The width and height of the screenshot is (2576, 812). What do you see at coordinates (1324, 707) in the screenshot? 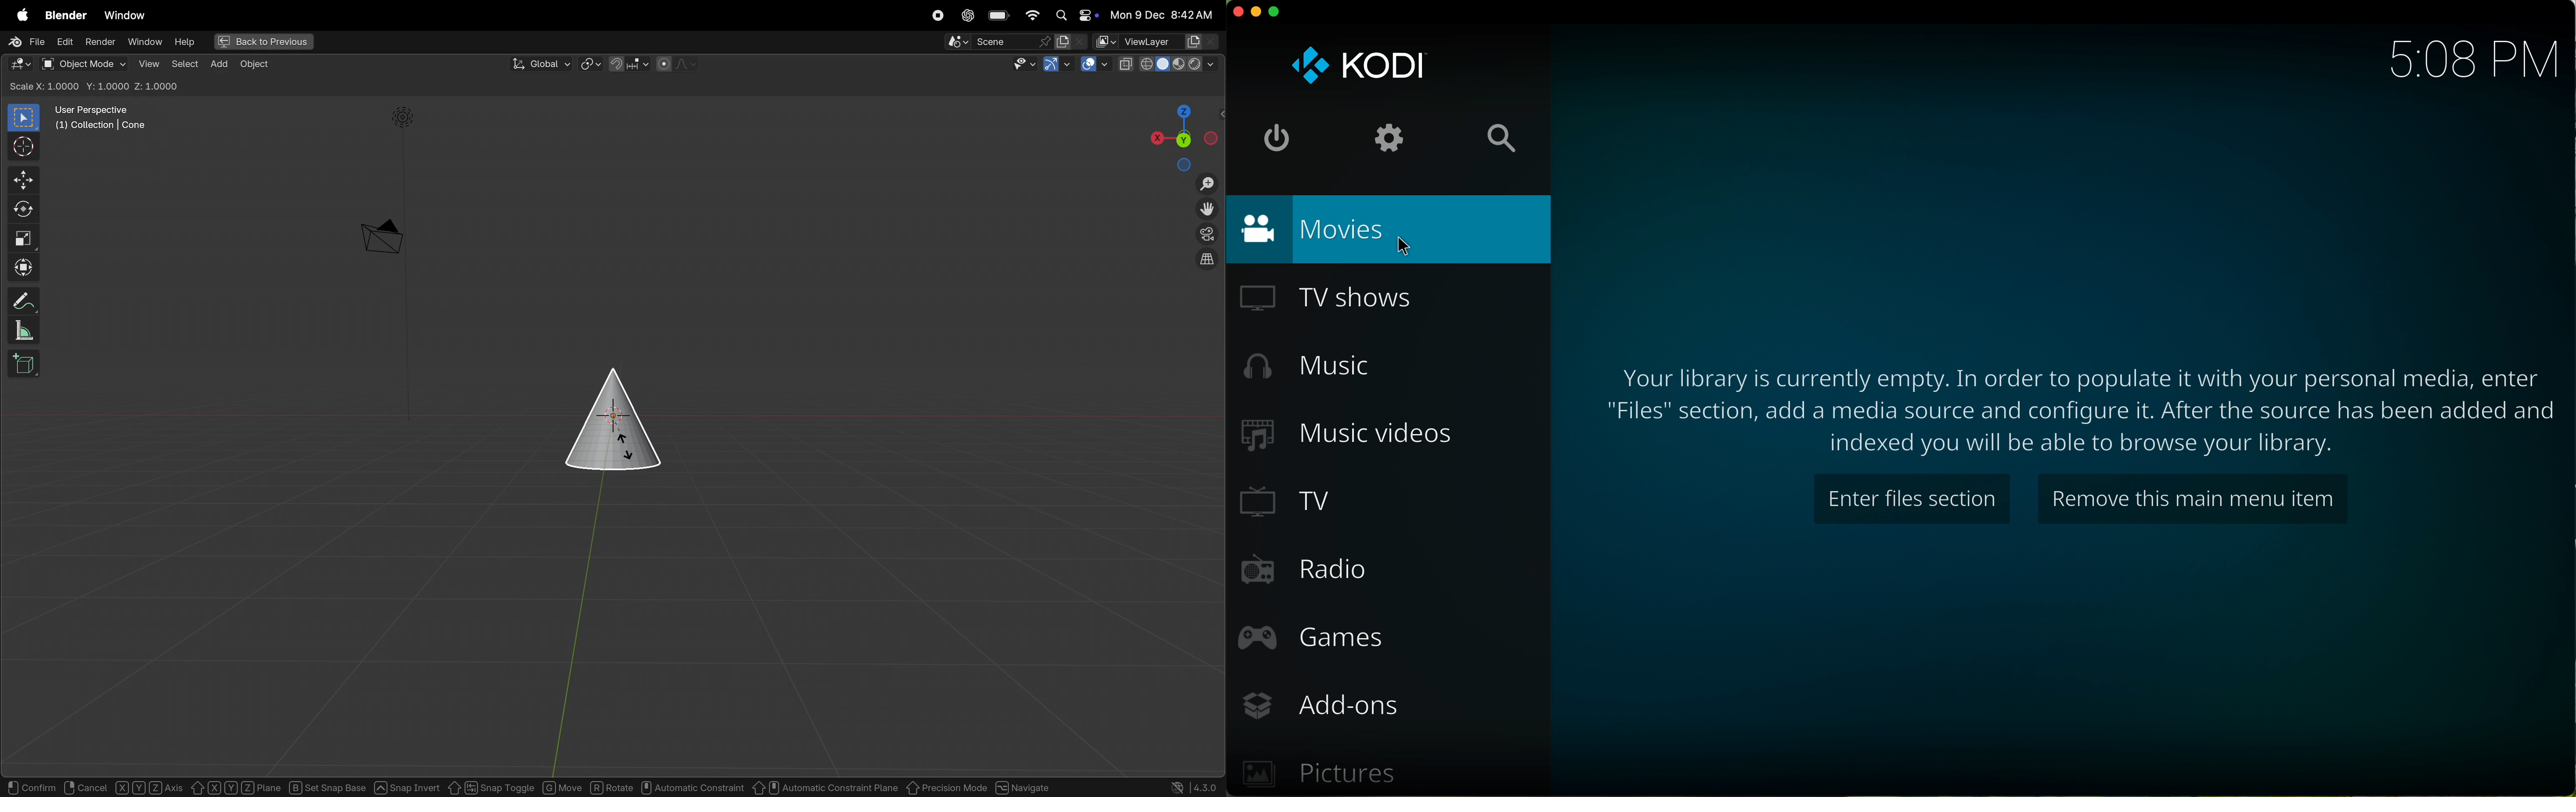
I see `add-ons` at bounding box center [1324, 707].